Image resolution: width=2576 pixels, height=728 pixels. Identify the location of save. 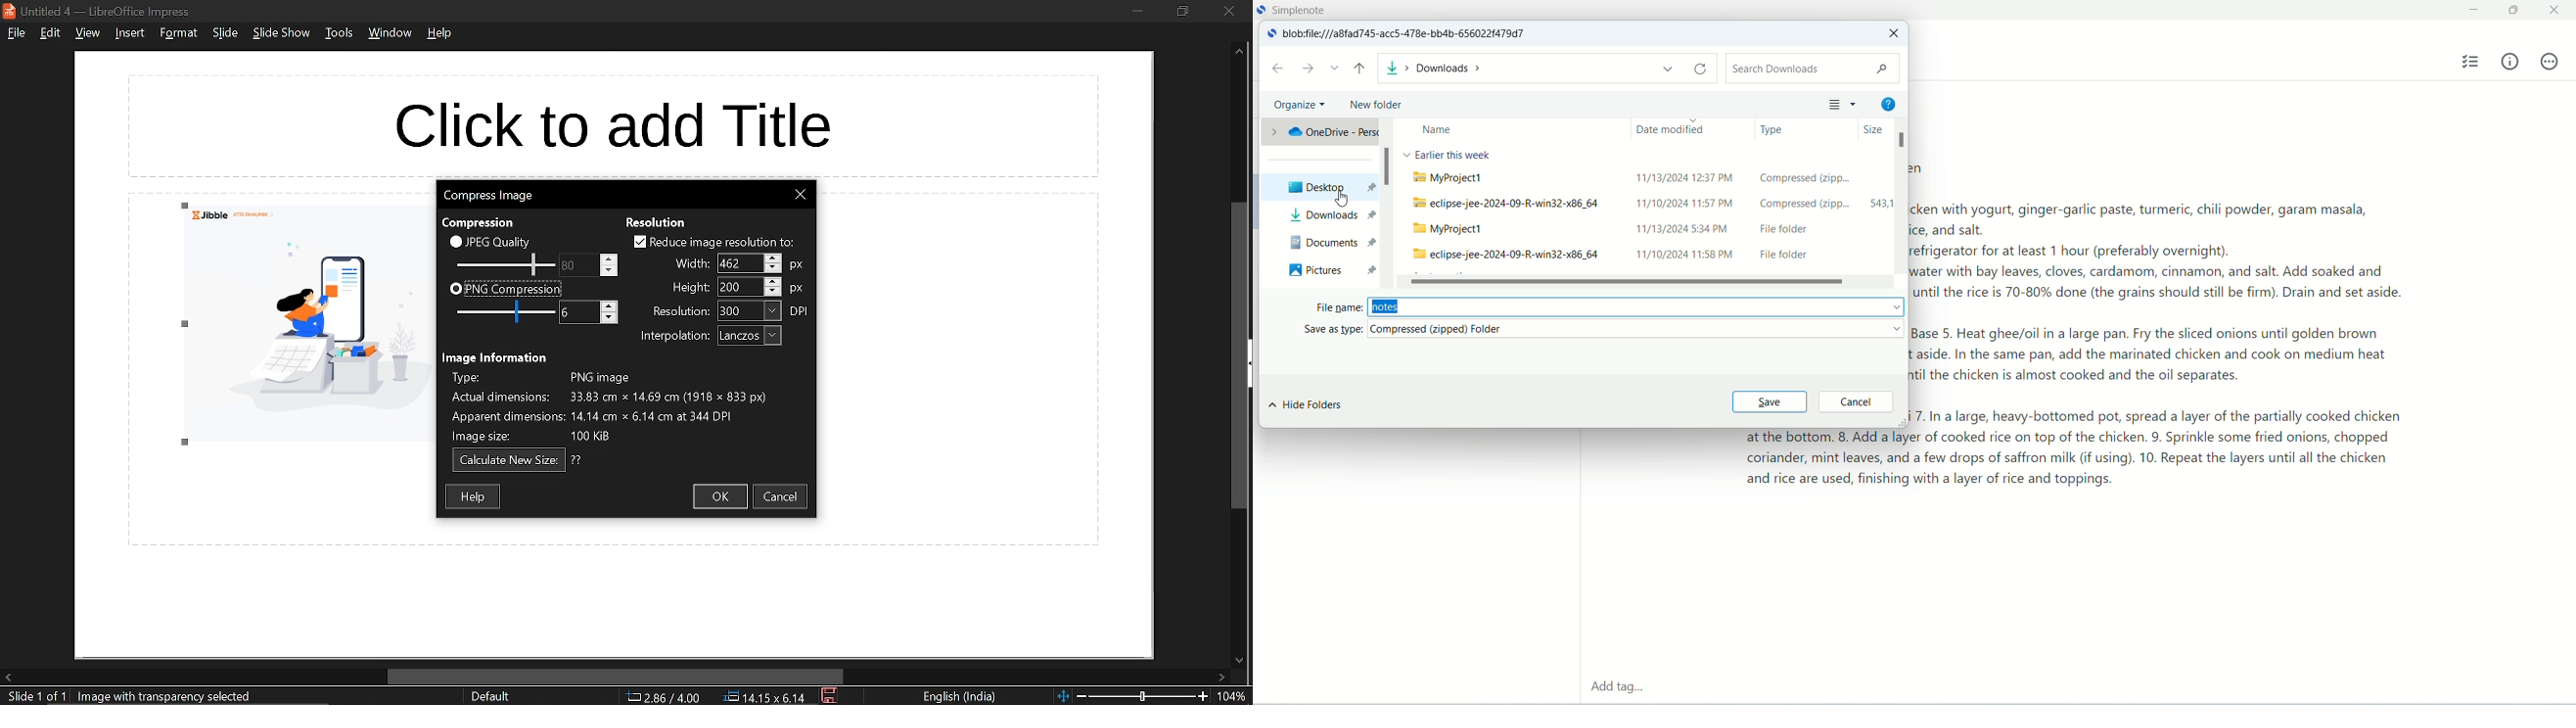
(1767, 402).